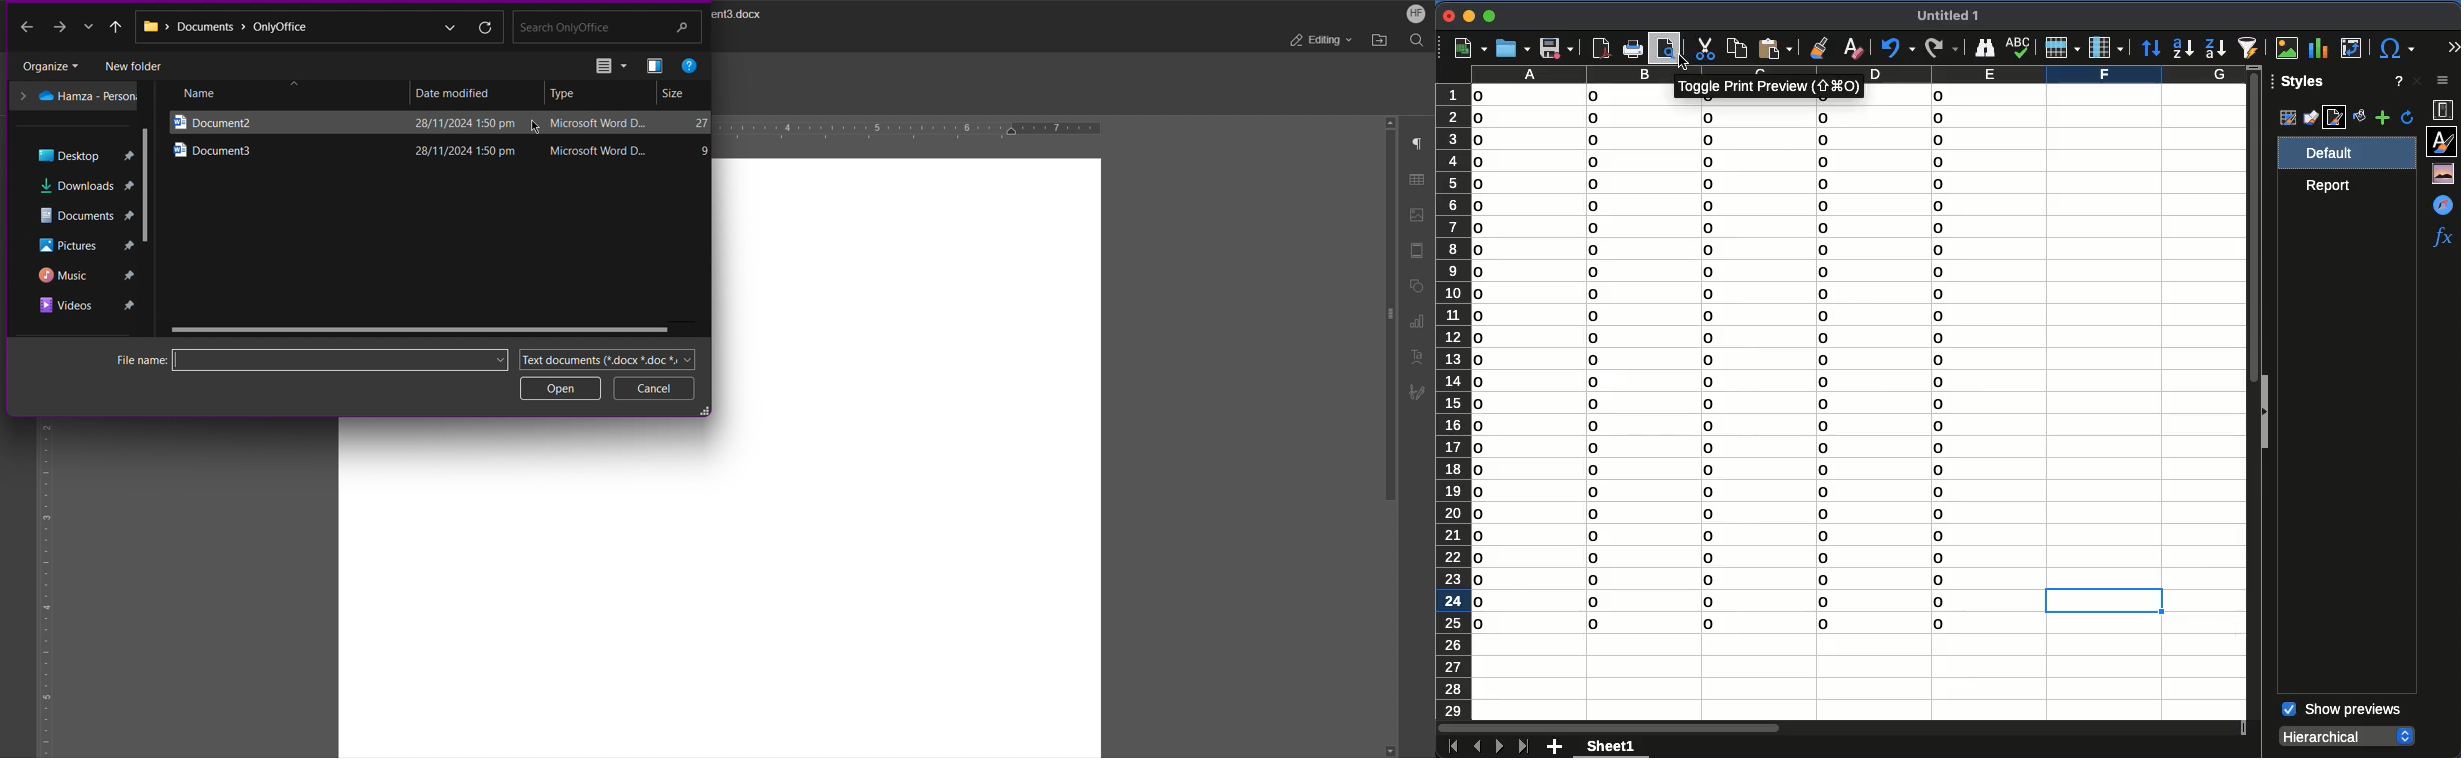  What do you see at coordinates (2408, 118) in the screenshot?
I see `refresh` at bounding box center [2408, 118].